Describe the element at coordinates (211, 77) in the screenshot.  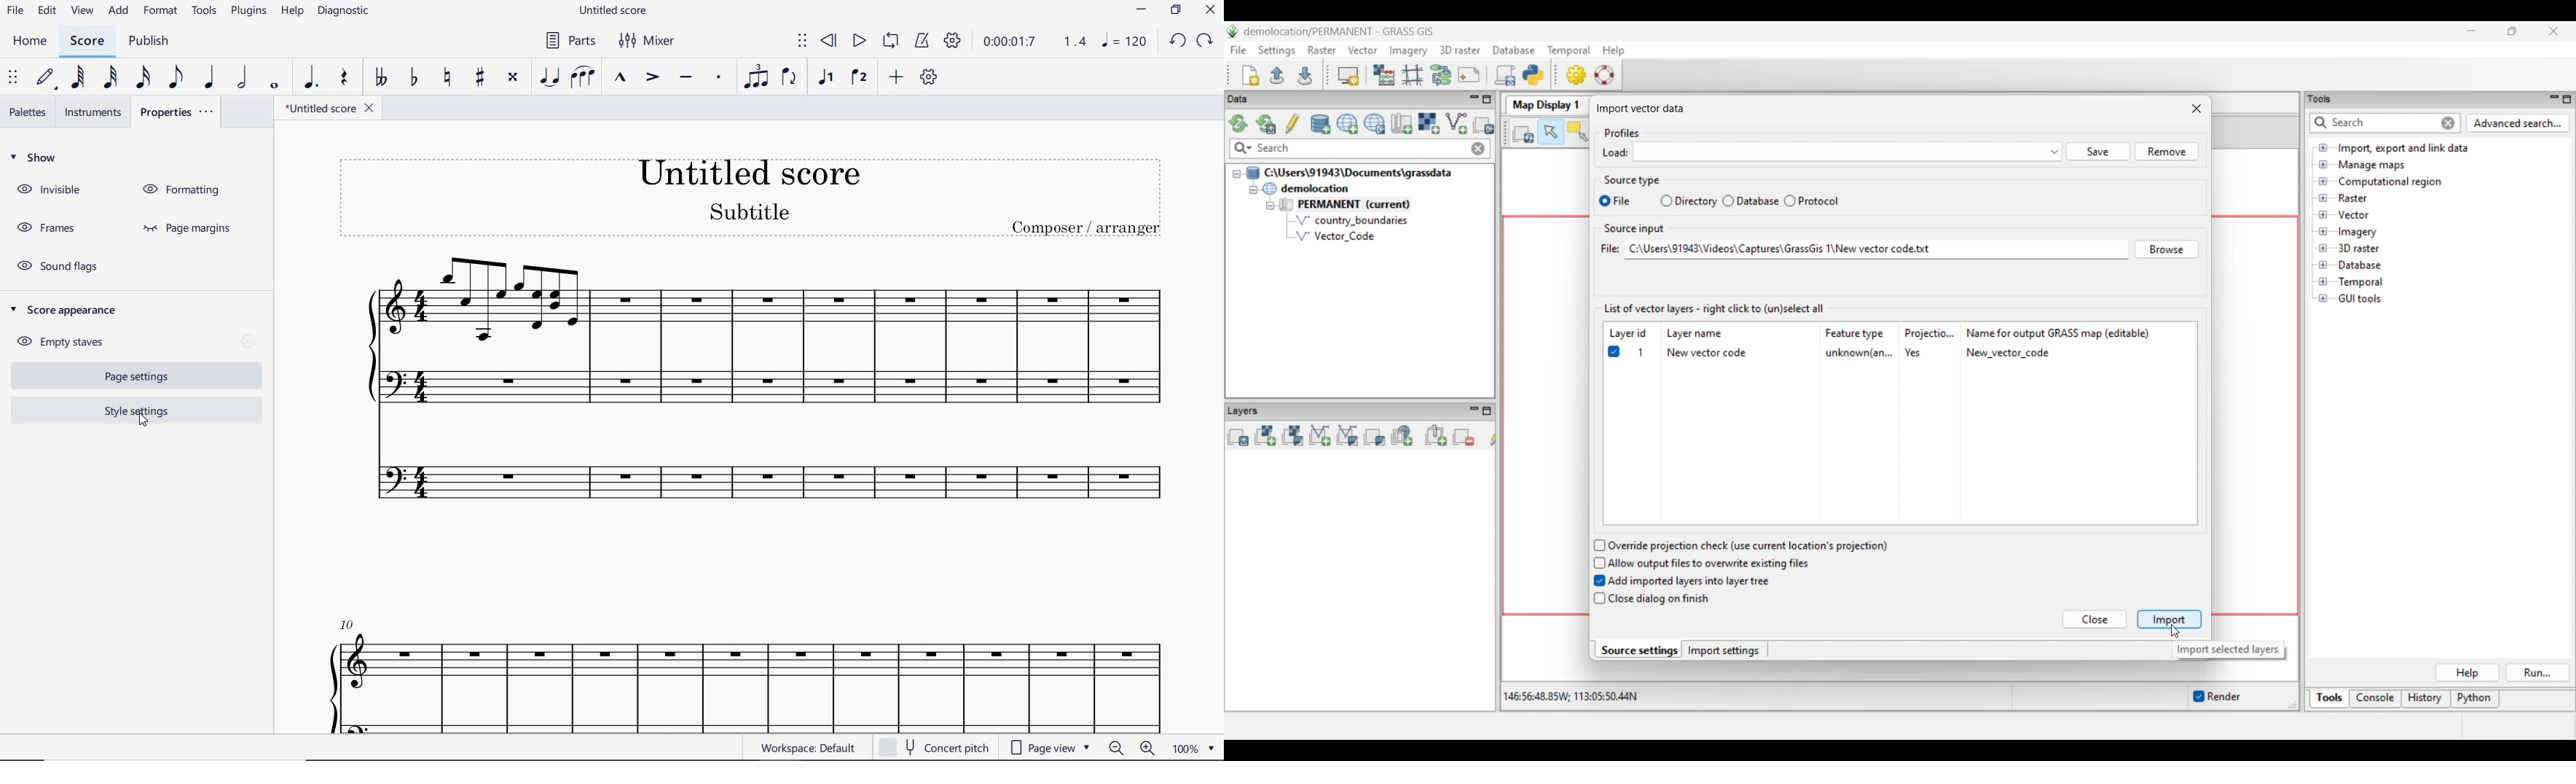
I see `QUARTER NOTE` at that location.